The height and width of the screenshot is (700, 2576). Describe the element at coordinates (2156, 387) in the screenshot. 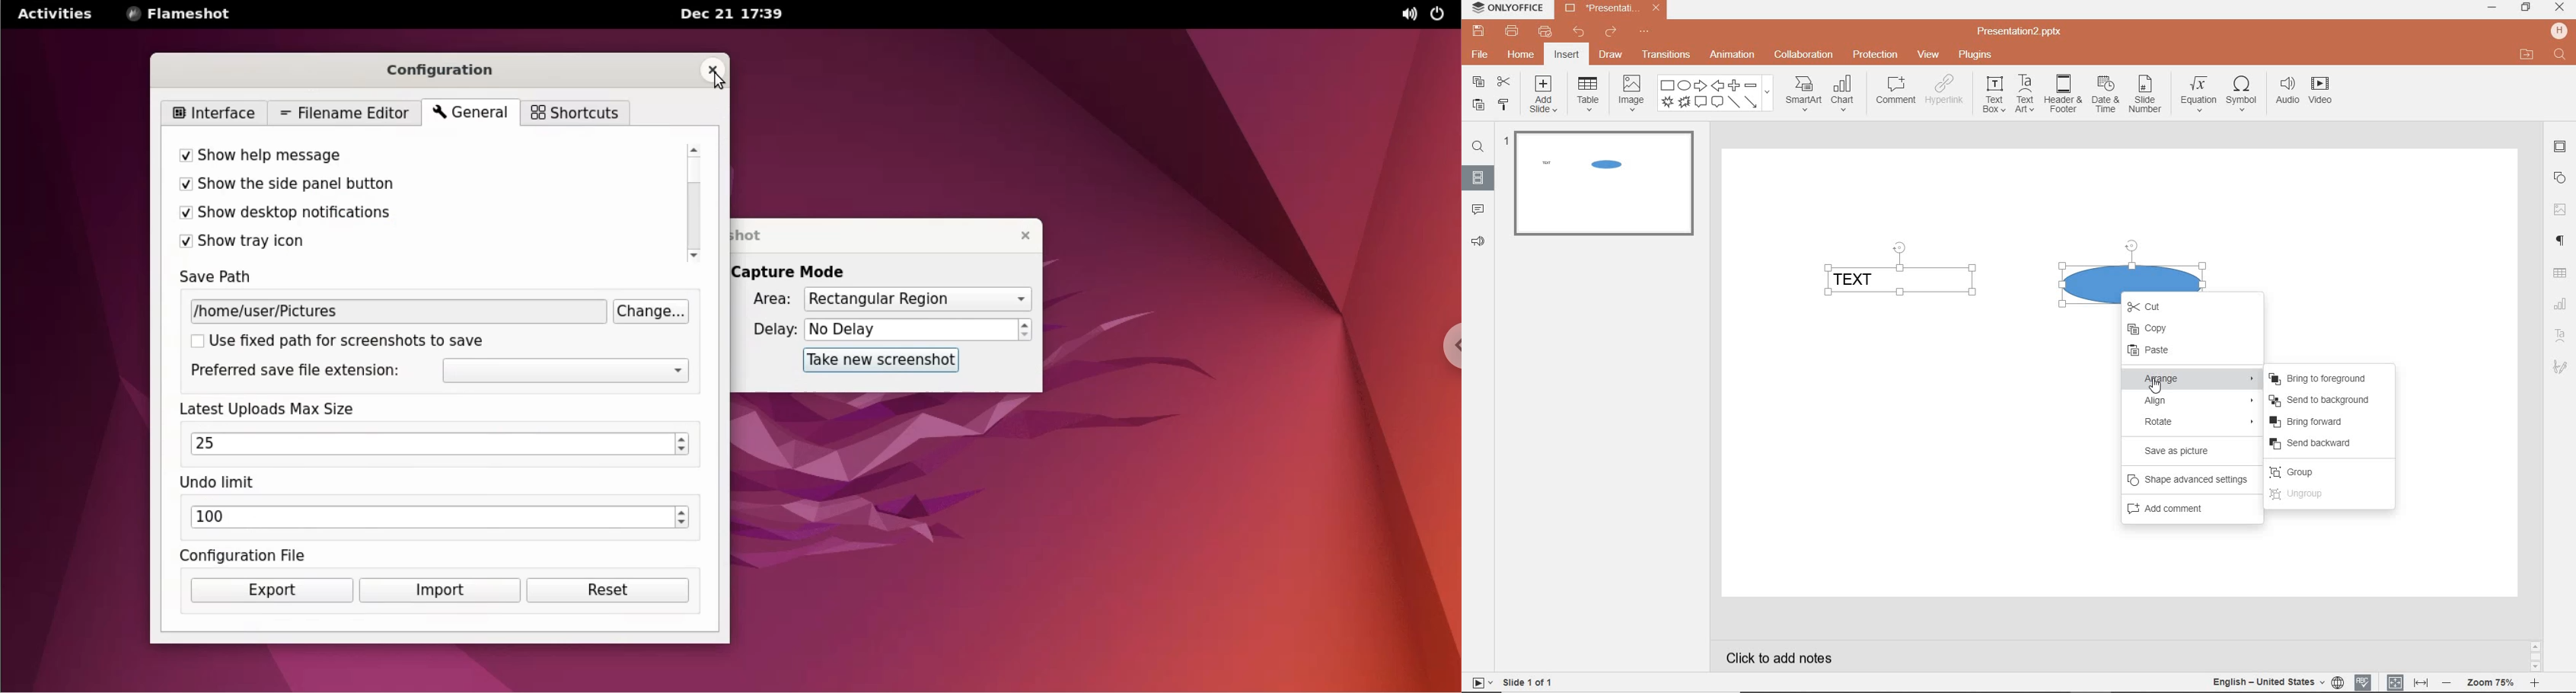

I see `CURSOR` at that location.